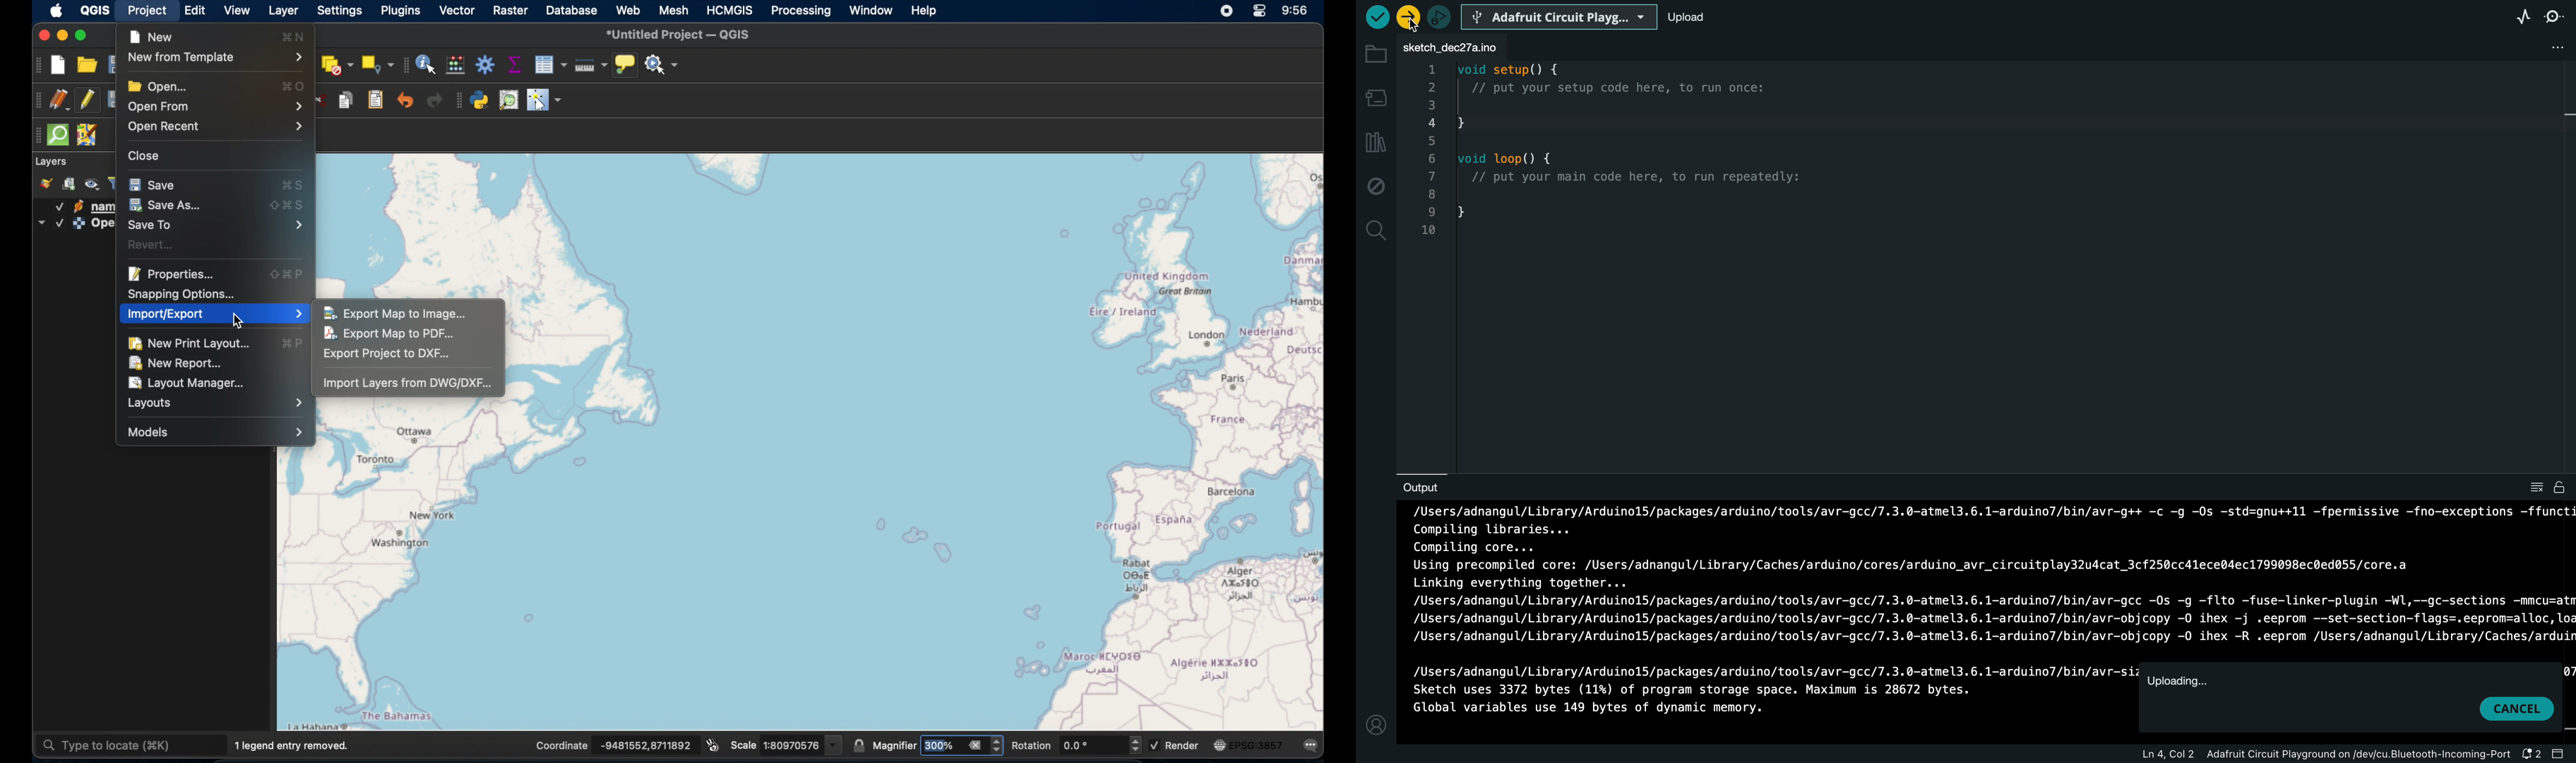 The height and width of the screenshot is (784, 2576). Describe the element at coordinates (1260, 11) in the screenshot. I see `control center` at that location.